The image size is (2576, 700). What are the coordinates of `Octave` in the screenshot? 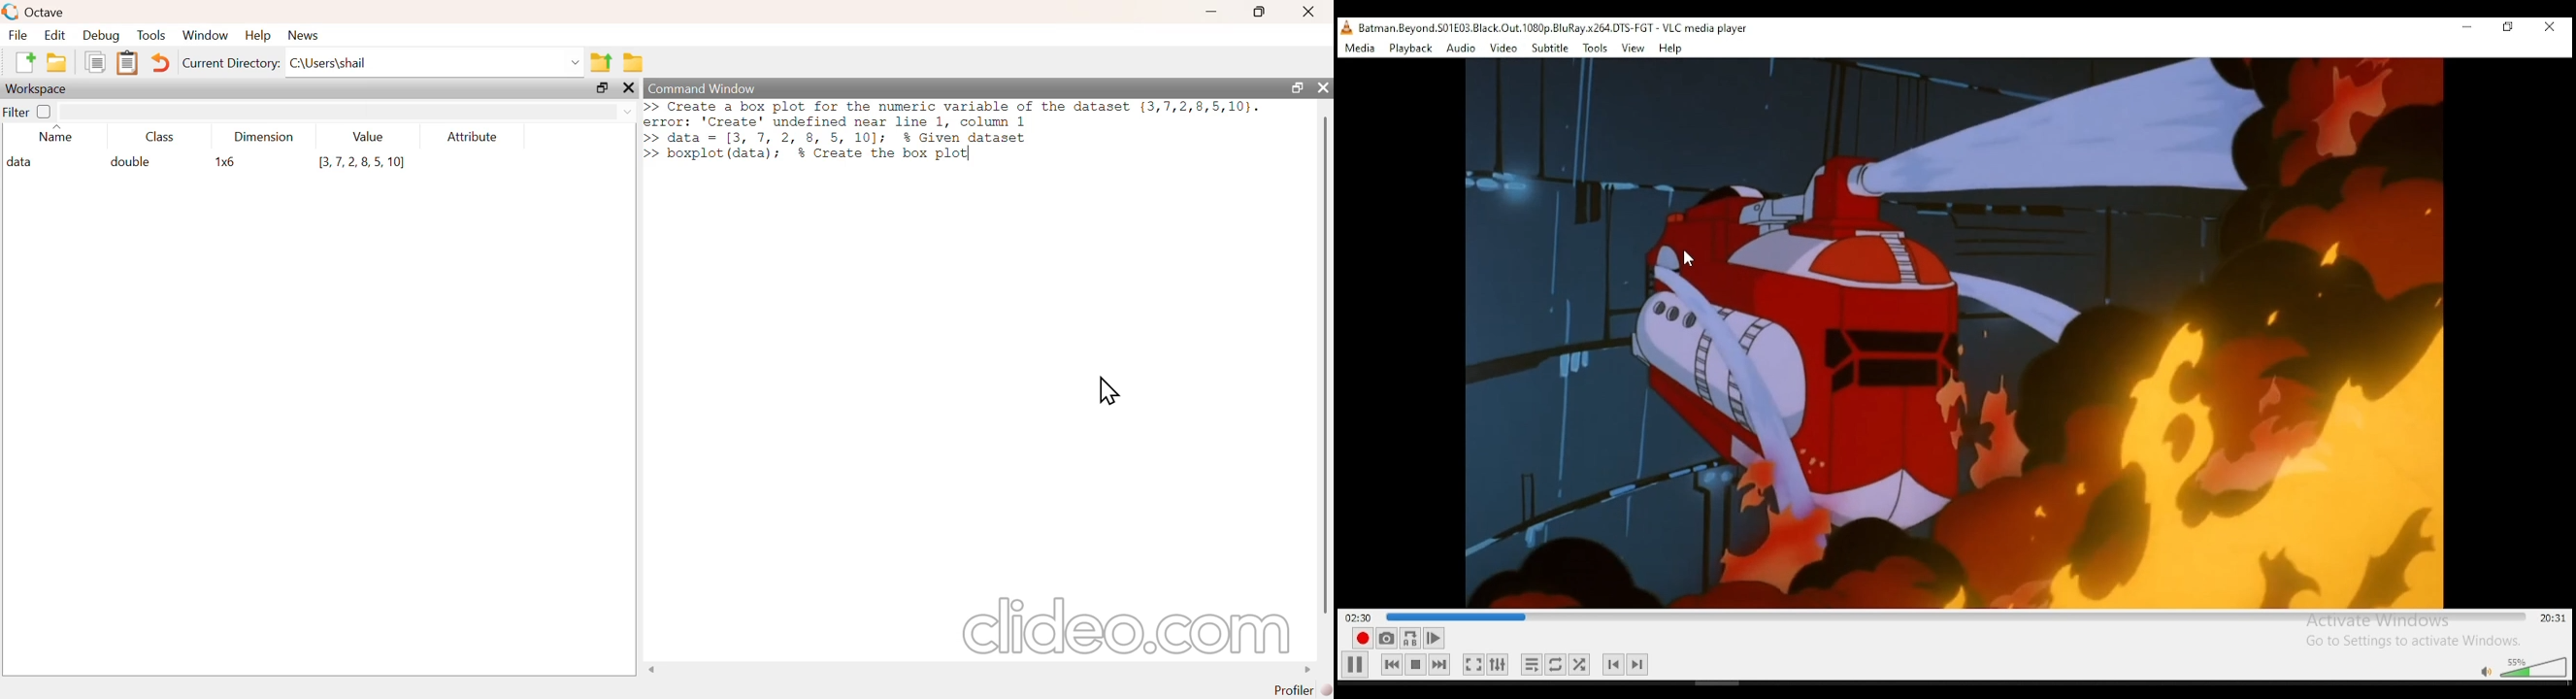 It's located at (48, 10).